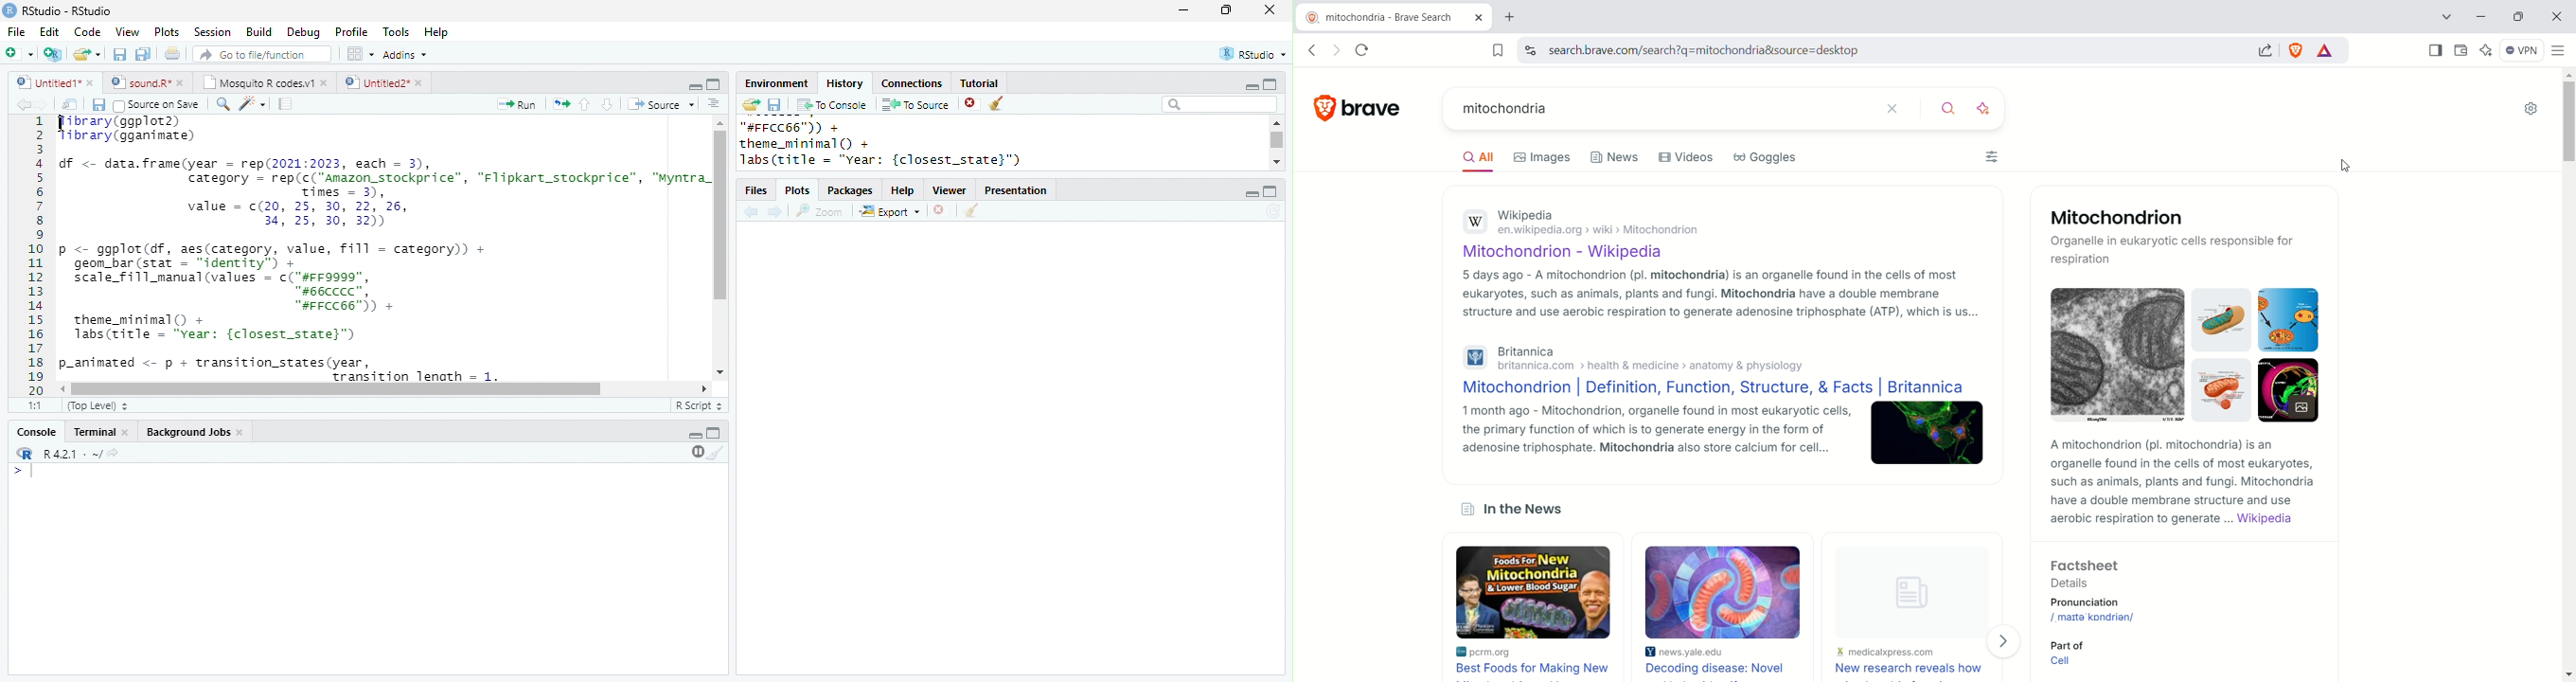 The height and width of the screenshot is (700, 2576). I want to click on Plots, so click(797, 190).